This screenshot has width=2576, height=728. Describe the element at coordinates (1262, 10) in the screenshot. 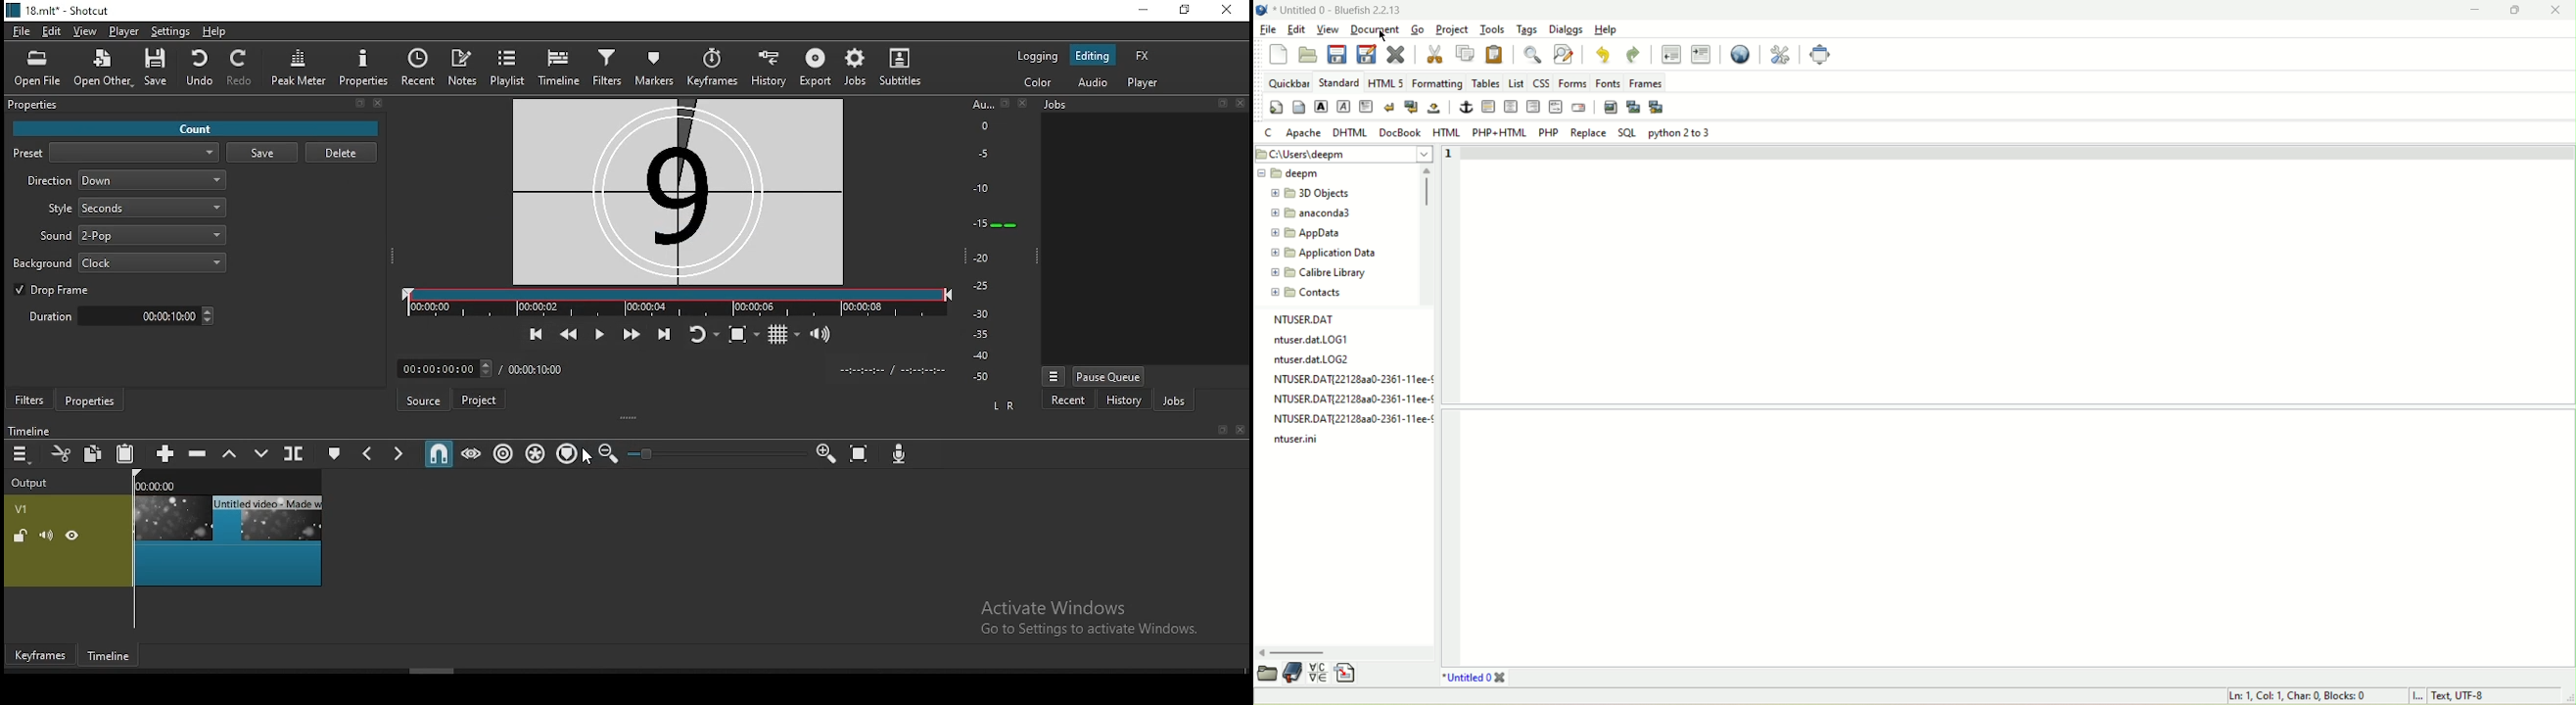

I see `bluefish icon` at that location.